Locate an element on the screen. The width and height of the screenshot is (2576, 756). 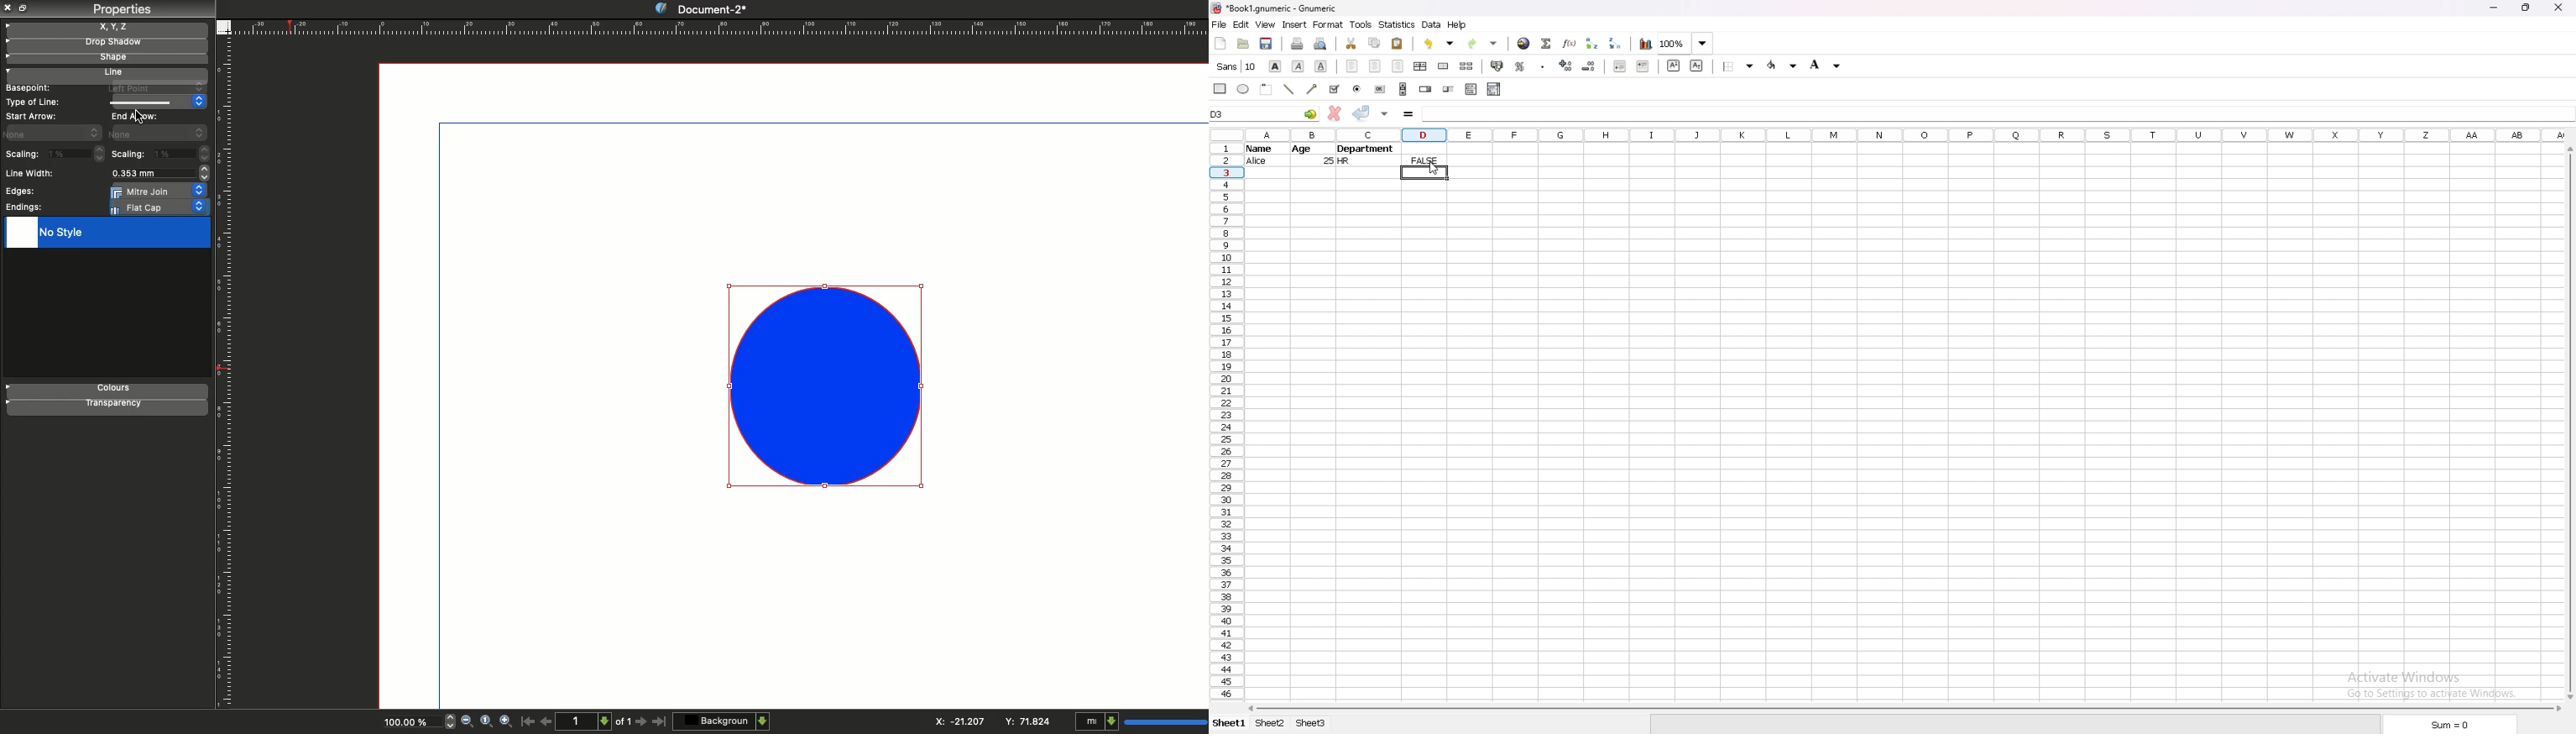
chart is located at coordinates (1646, 43).